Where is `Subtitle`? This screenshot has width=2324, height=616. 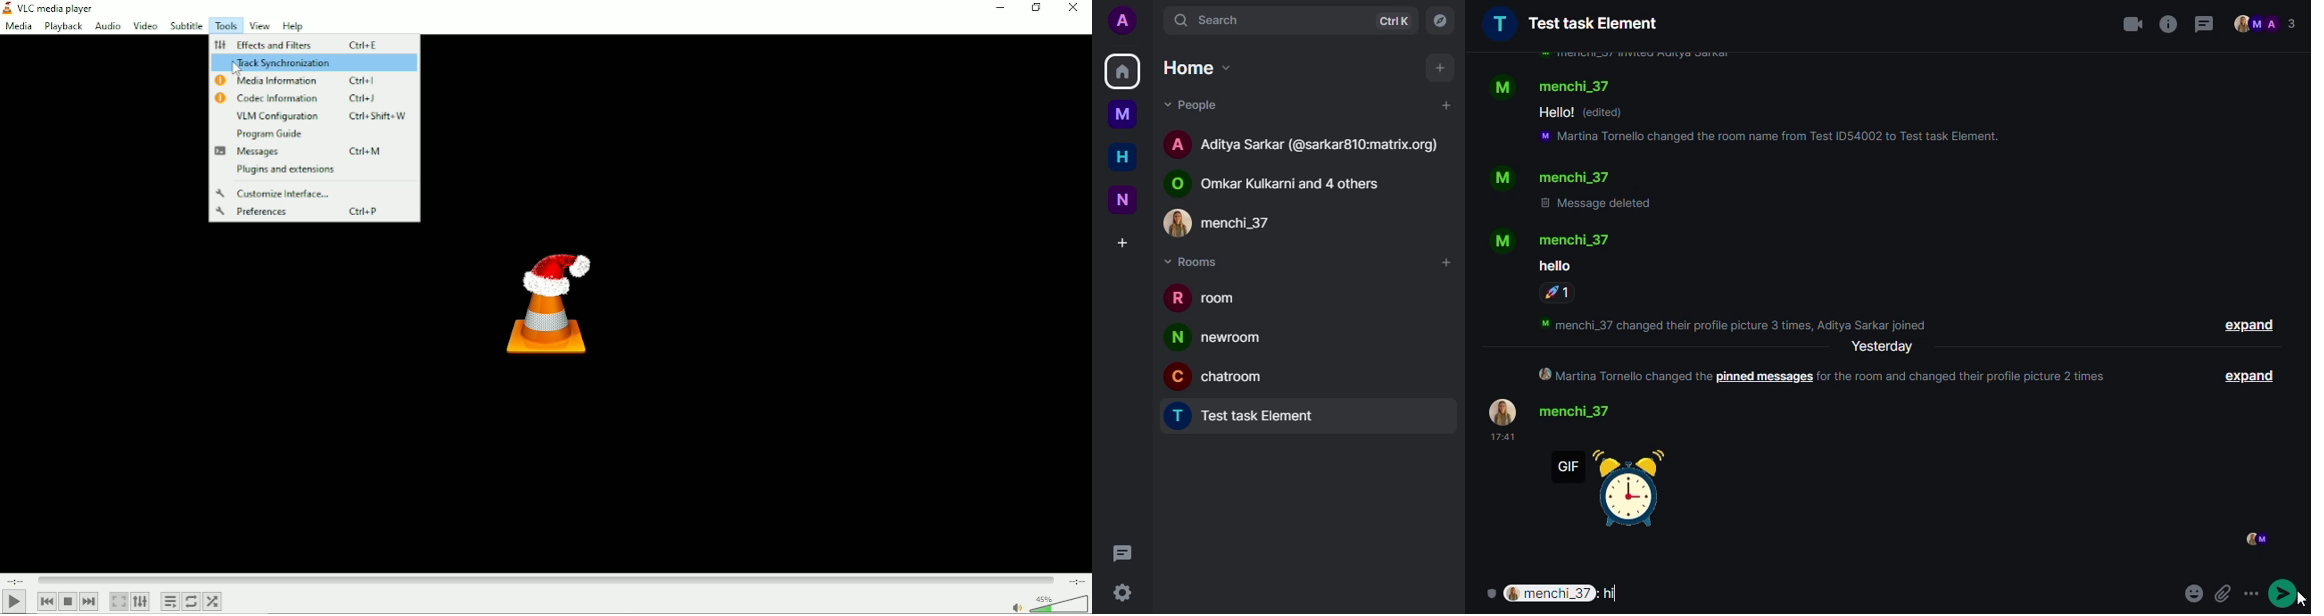 Subtitle is located at coordinates (186, 25).